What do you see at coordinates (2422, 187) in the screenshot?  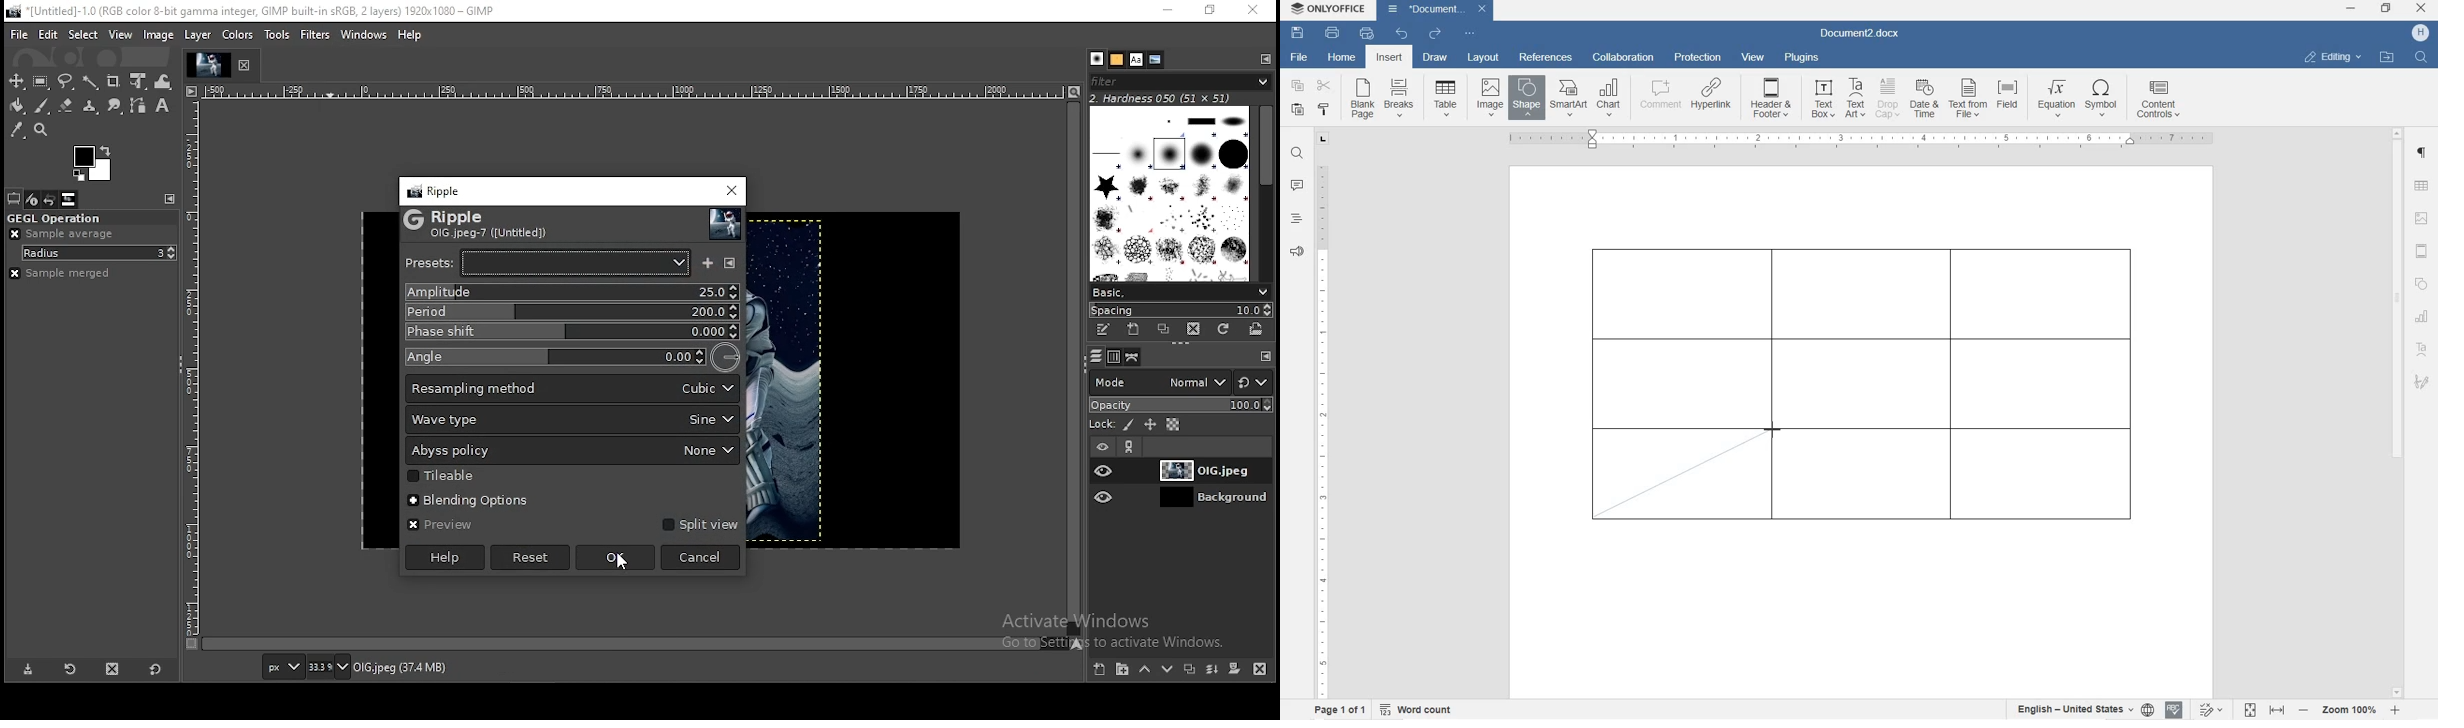 I see `table` at bounding box center [2422, 187].